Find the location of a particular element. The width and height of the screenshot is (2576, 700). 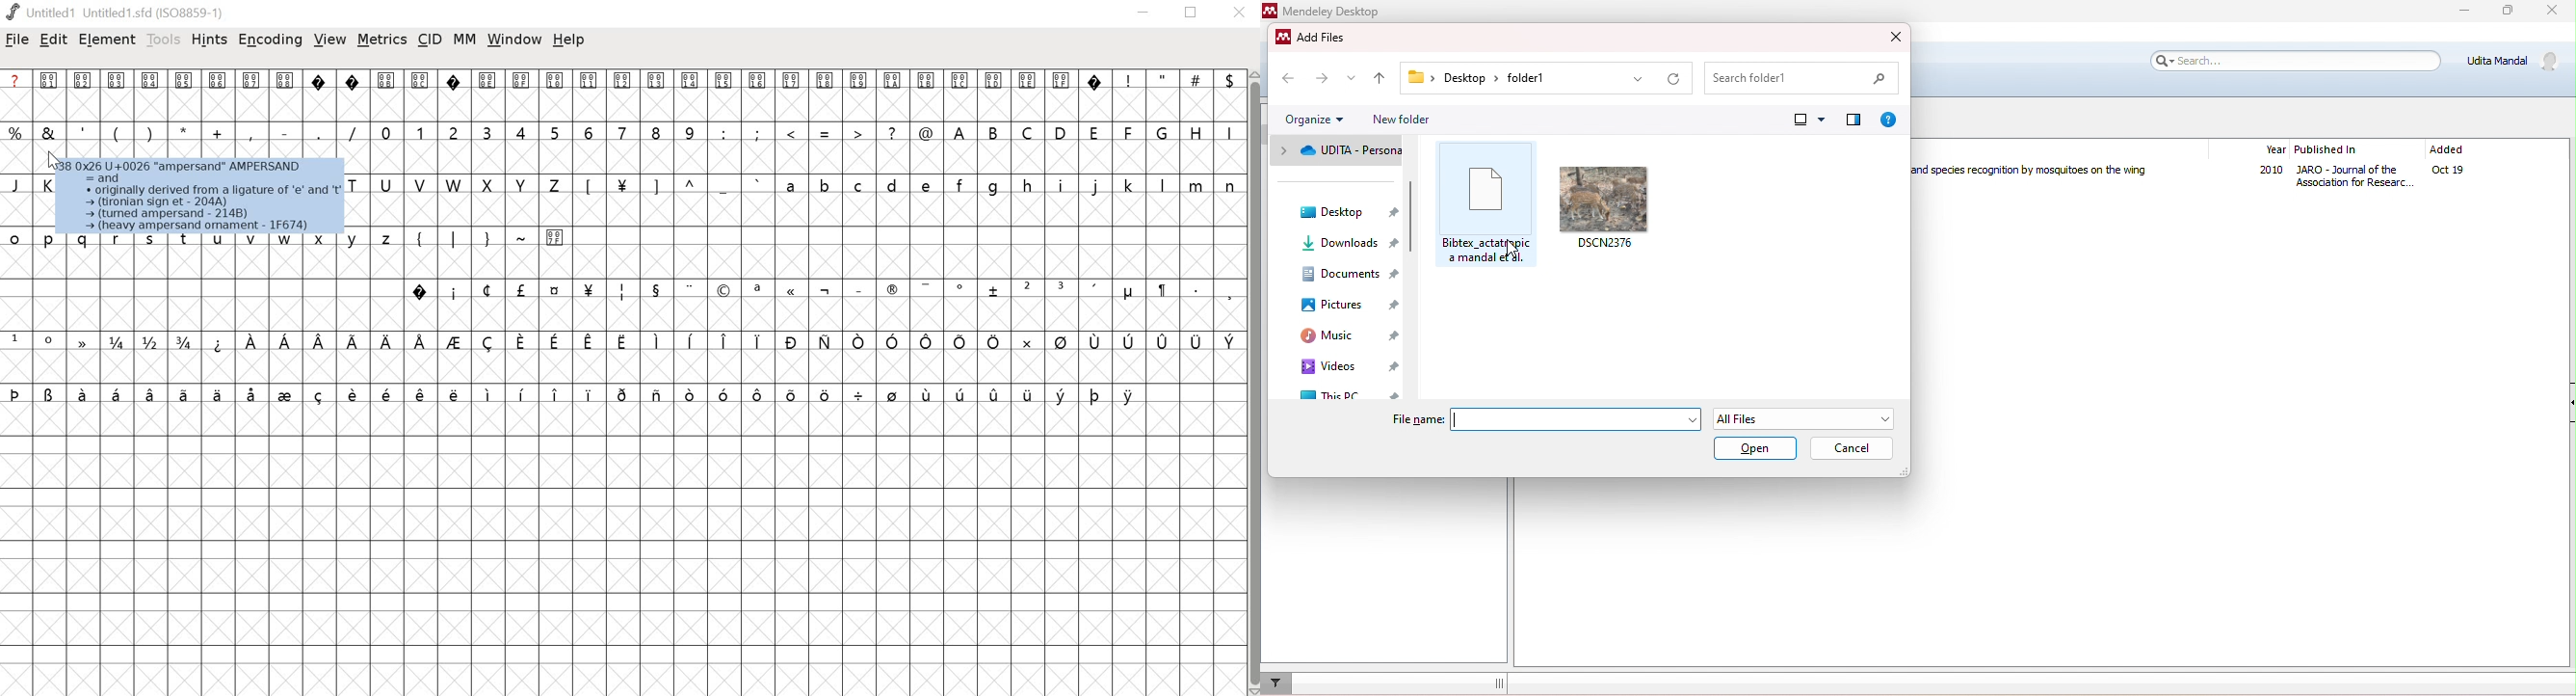

oct19 is located at coordinates (2447, 172).